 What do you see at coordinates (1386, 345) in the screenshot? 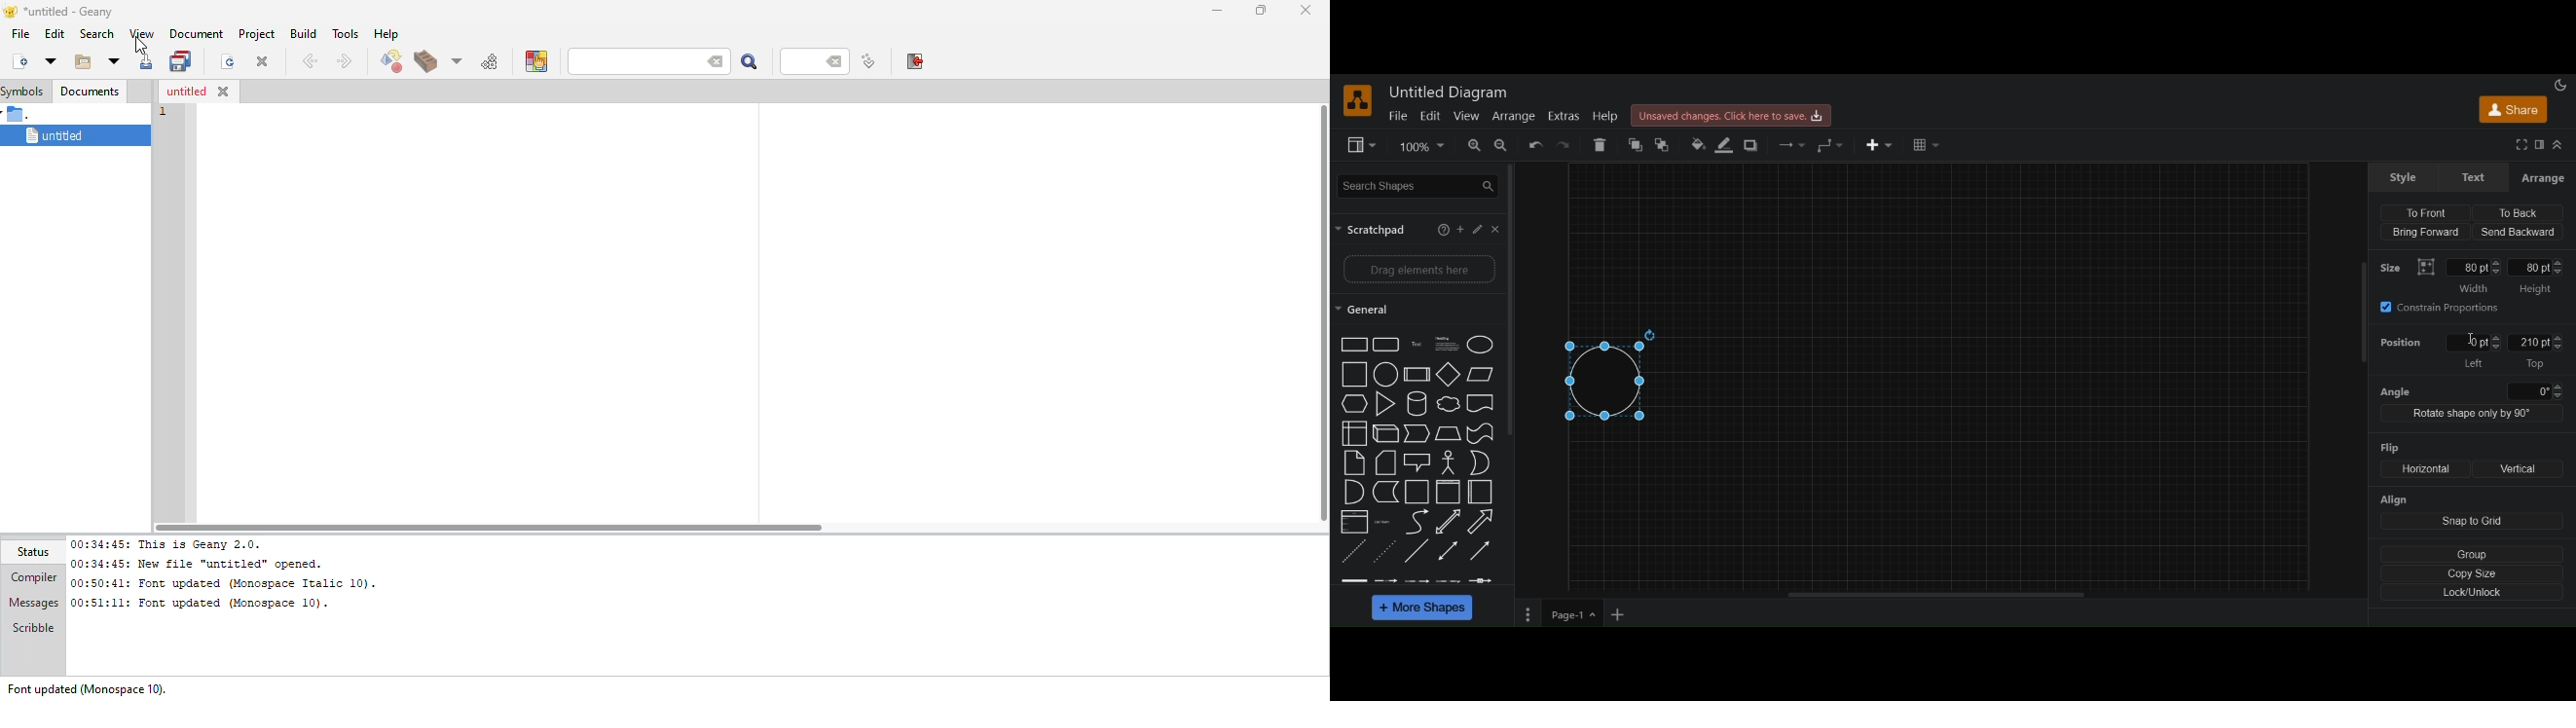
I see `rectangle` at bounding box center [1386, 345].